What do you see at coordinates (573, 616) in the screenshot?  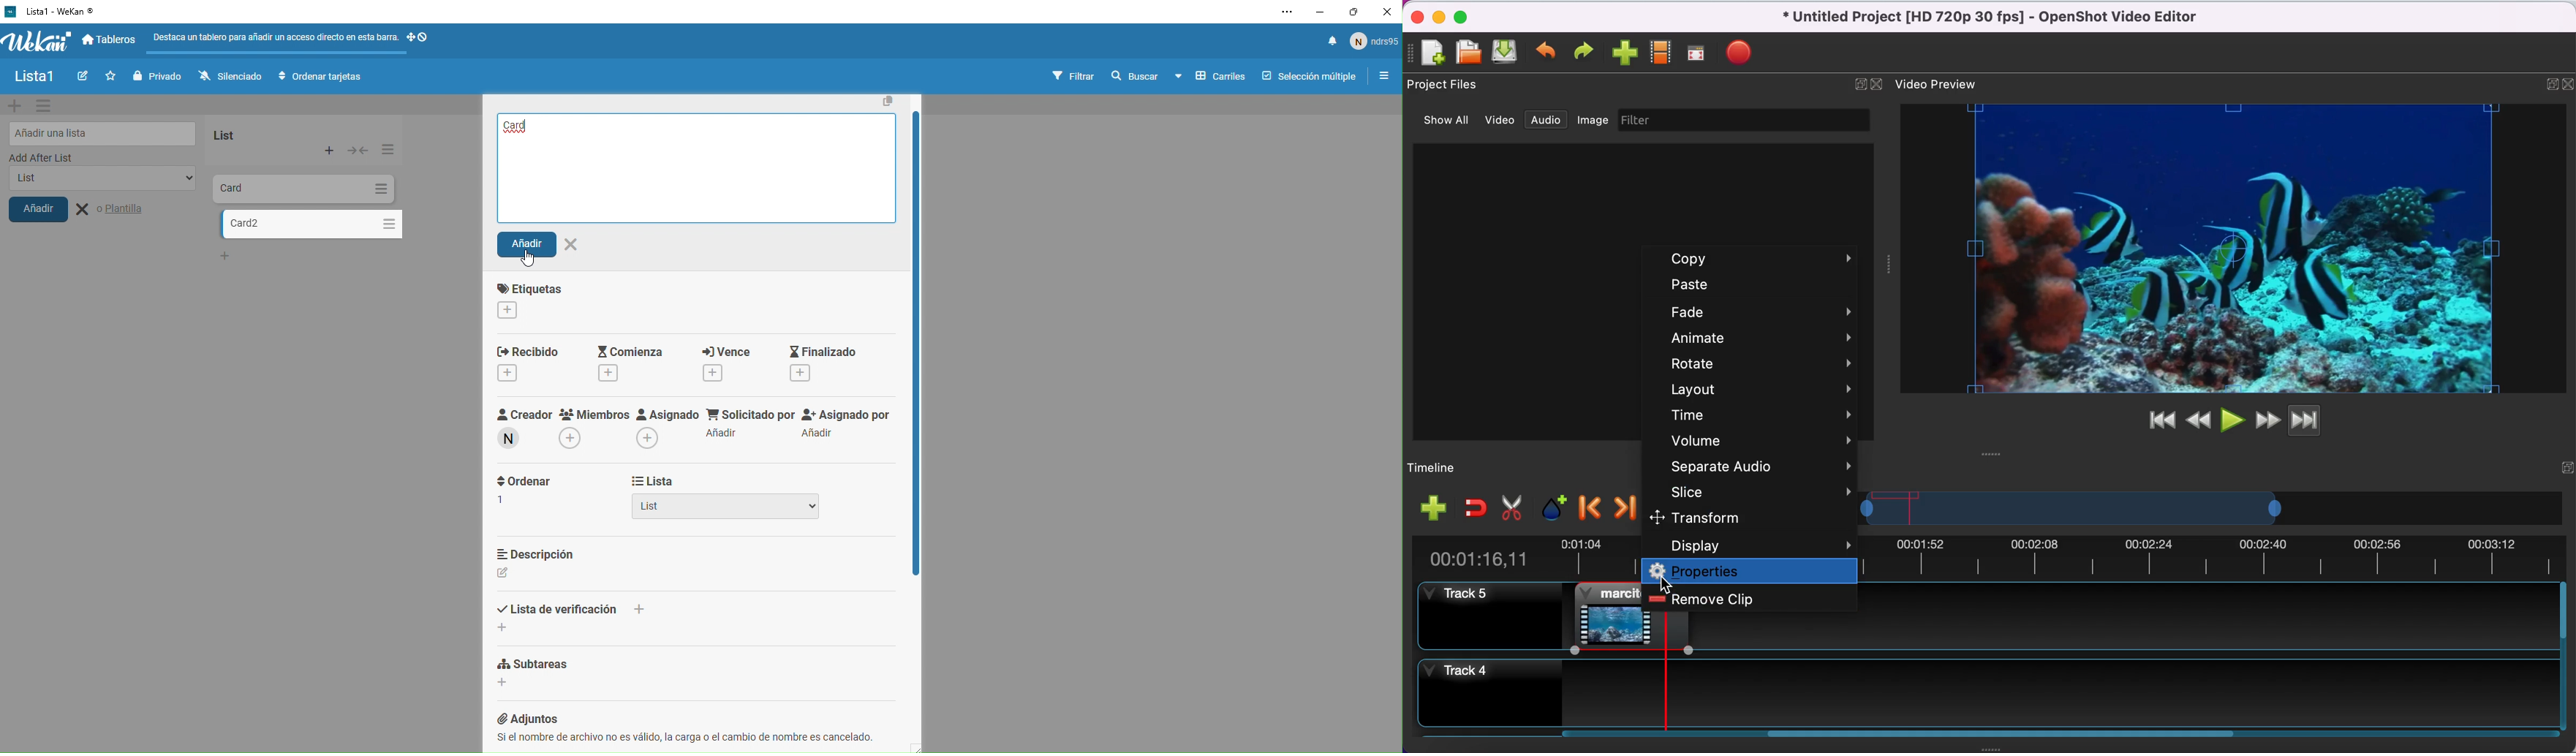 I see `lista de verification` at bounding box center [573, 616].